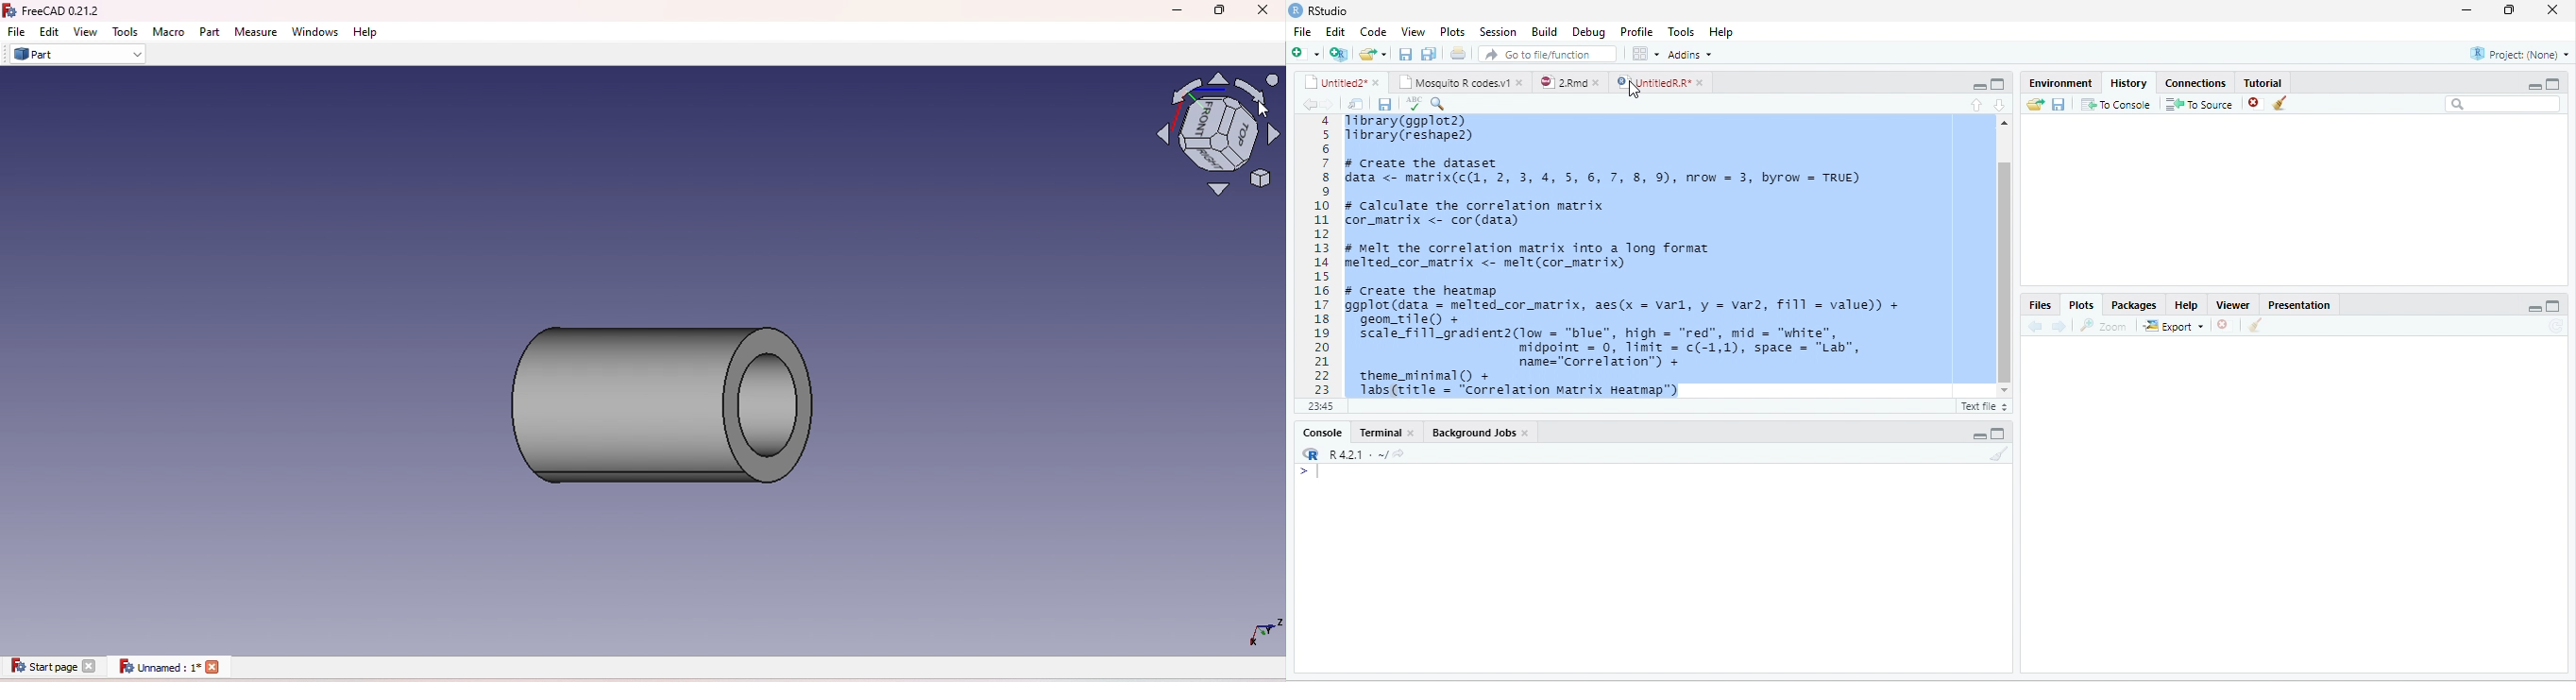 Image resolution: width=2576 pixels, height=700 pixels. What do you see at coordinates (1307, 105) in the screenshot?
I see `arrow` at bounding box center [1307, 105].